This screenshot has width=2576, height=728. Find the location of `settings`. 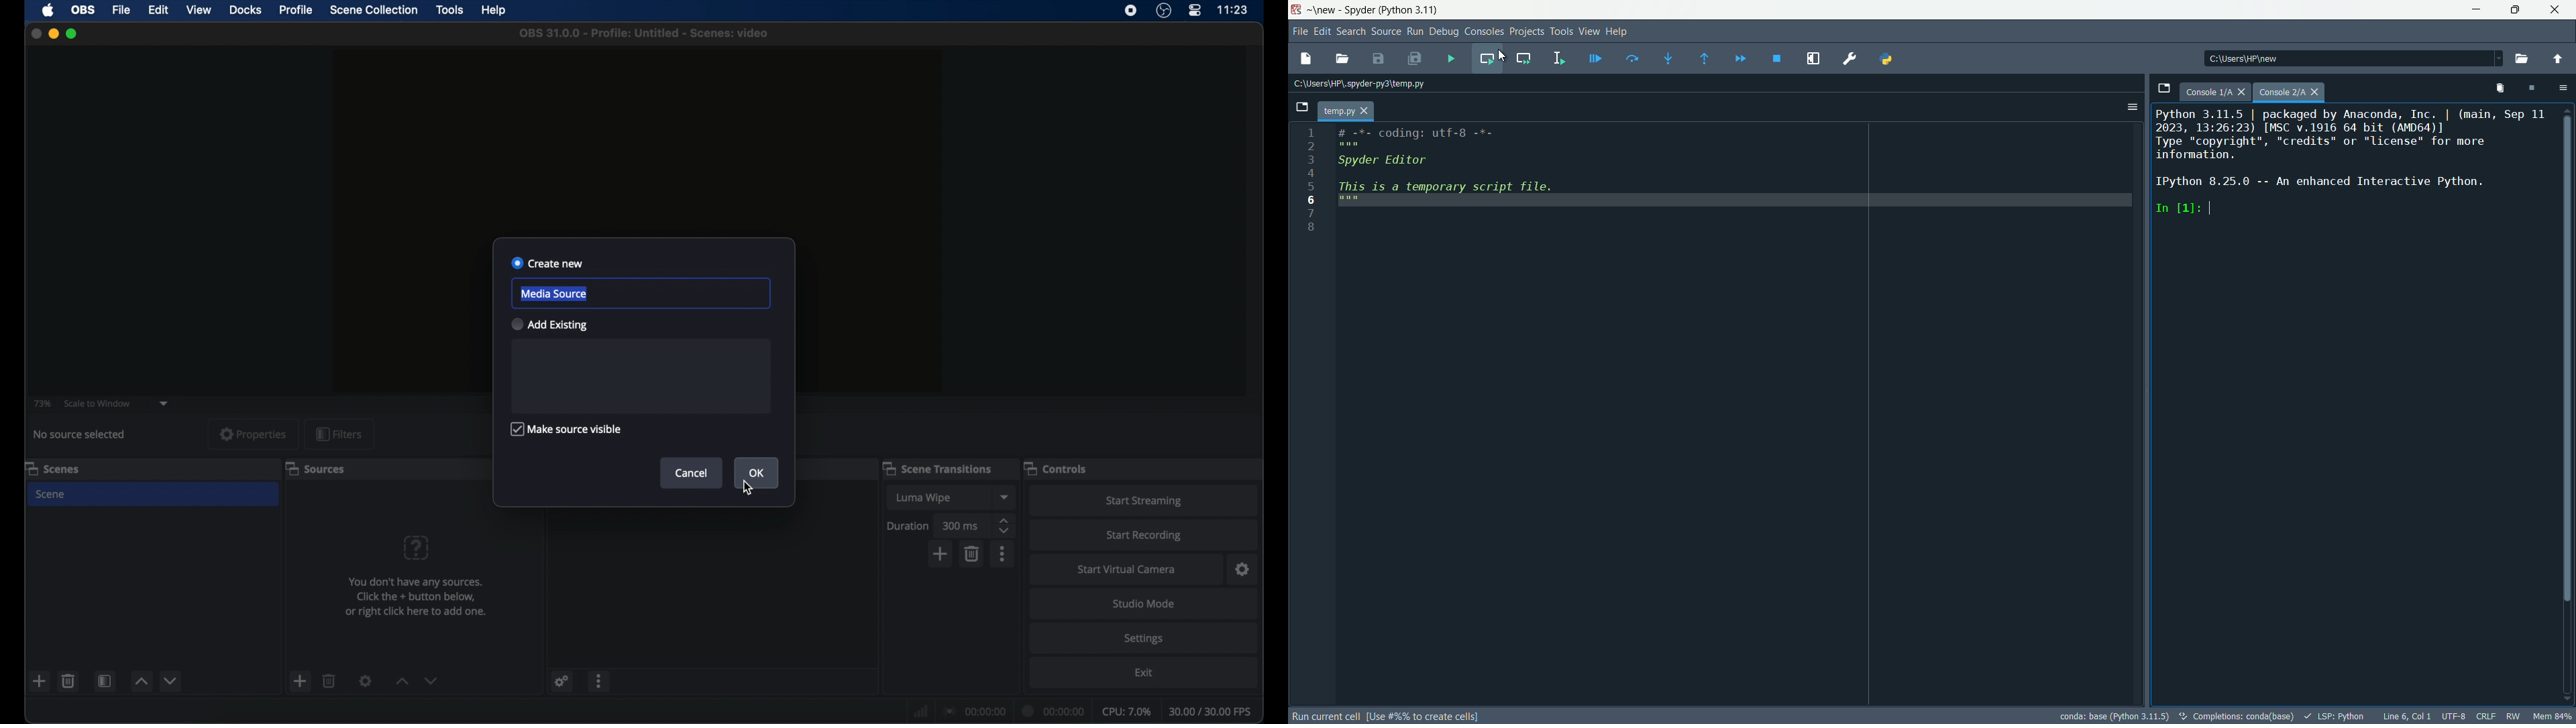

settings is located at coordinates (562, 682).